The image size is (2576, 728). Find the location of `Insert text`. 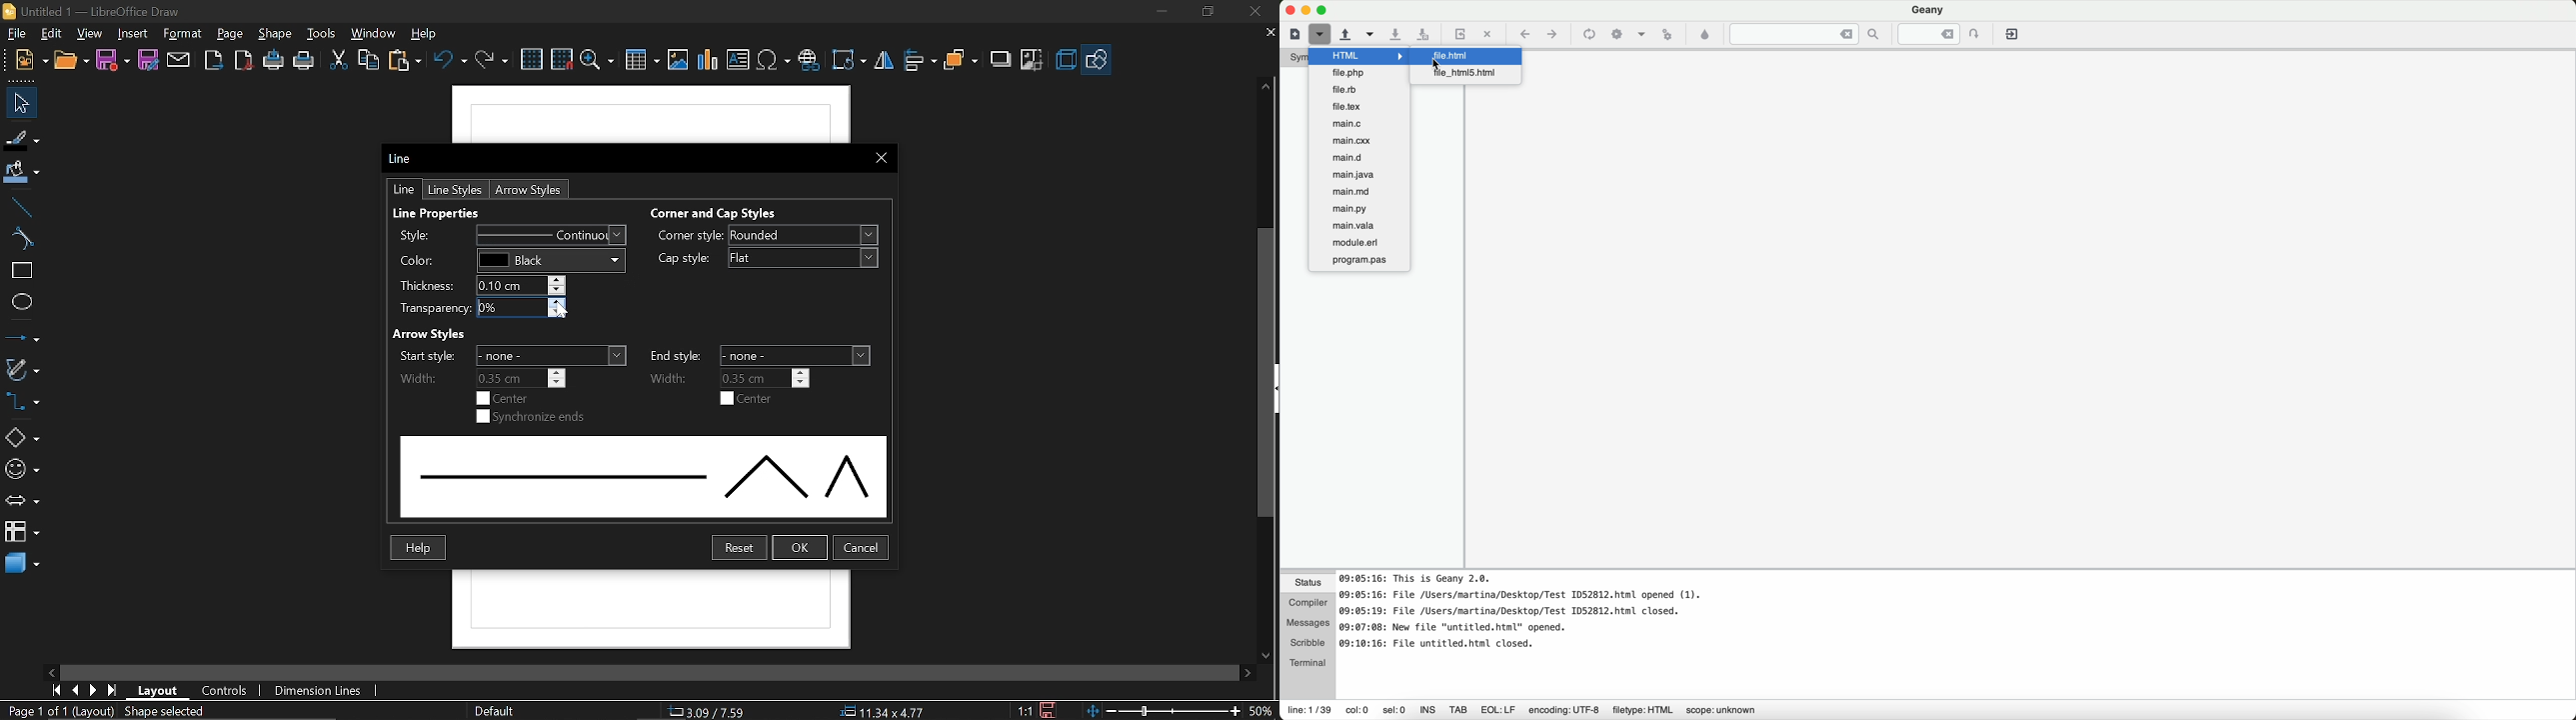

Insert text is located at coordinates (738, 57).